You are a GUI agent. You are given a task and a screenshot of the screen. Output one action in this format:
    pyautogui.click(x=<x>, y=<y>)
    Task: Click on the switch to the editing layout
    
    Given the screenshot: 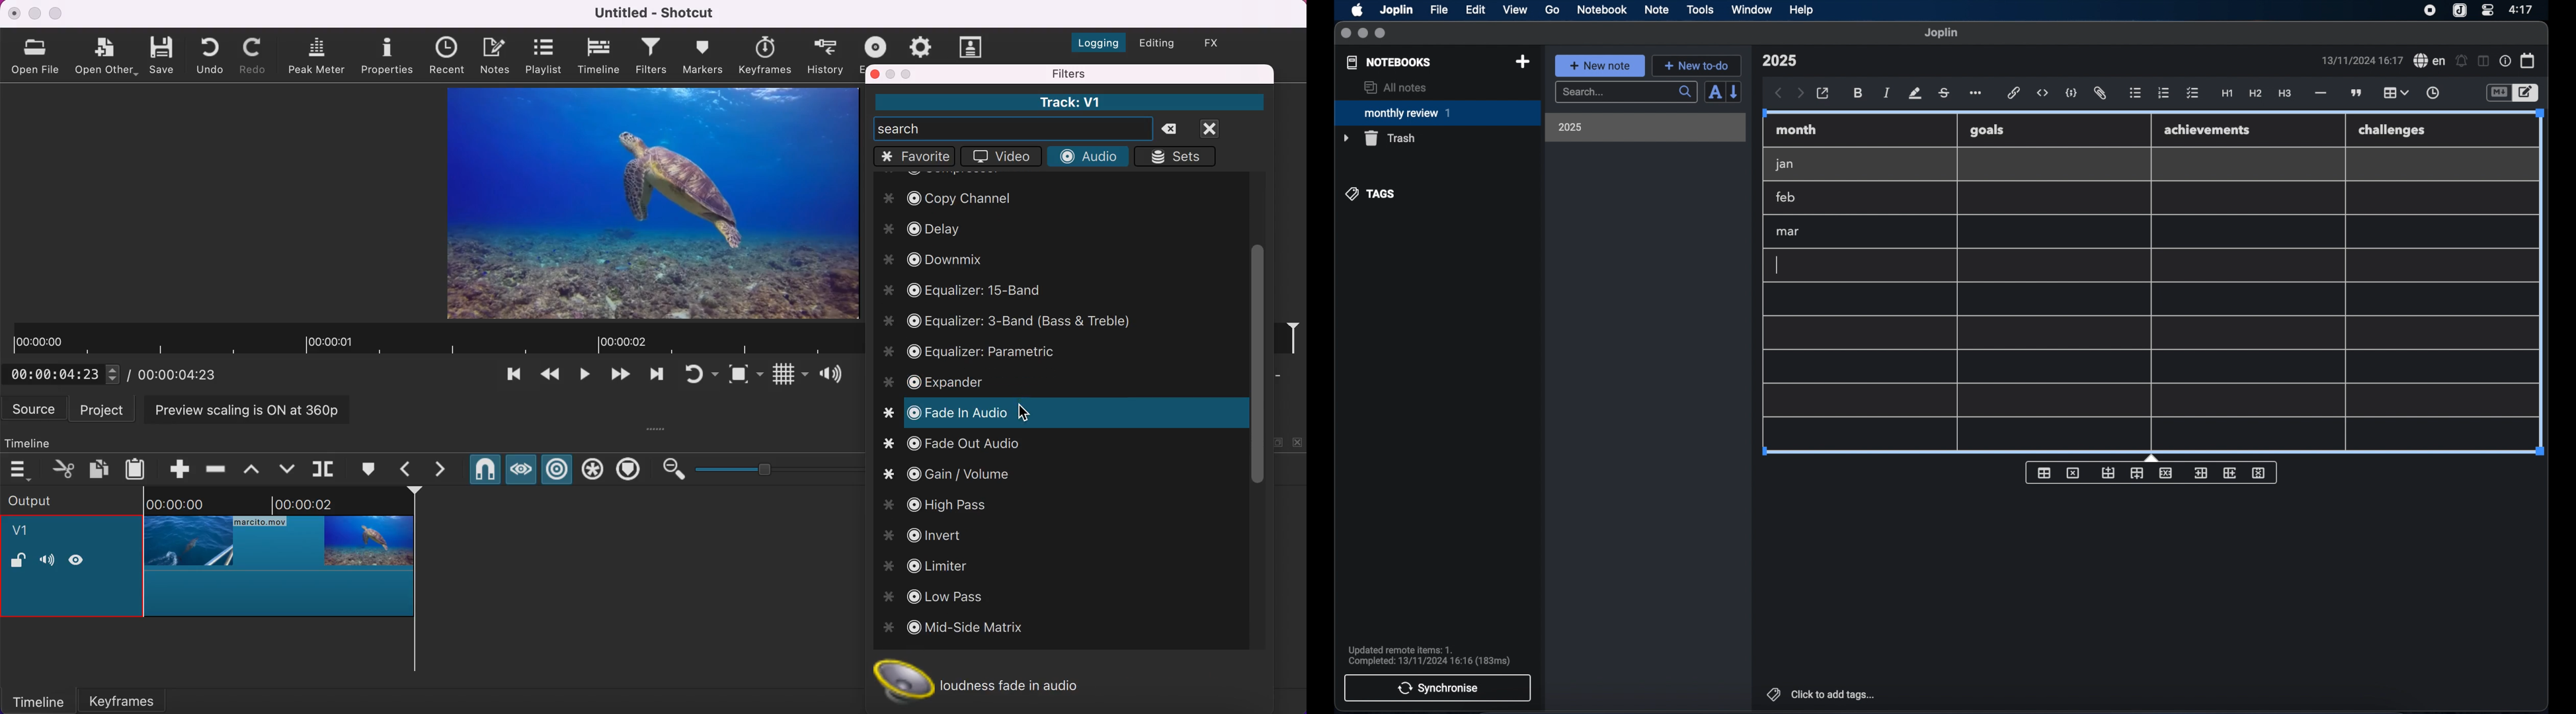 What is the action you would take?
    pyautogui.click(x=1155, y=44)
    